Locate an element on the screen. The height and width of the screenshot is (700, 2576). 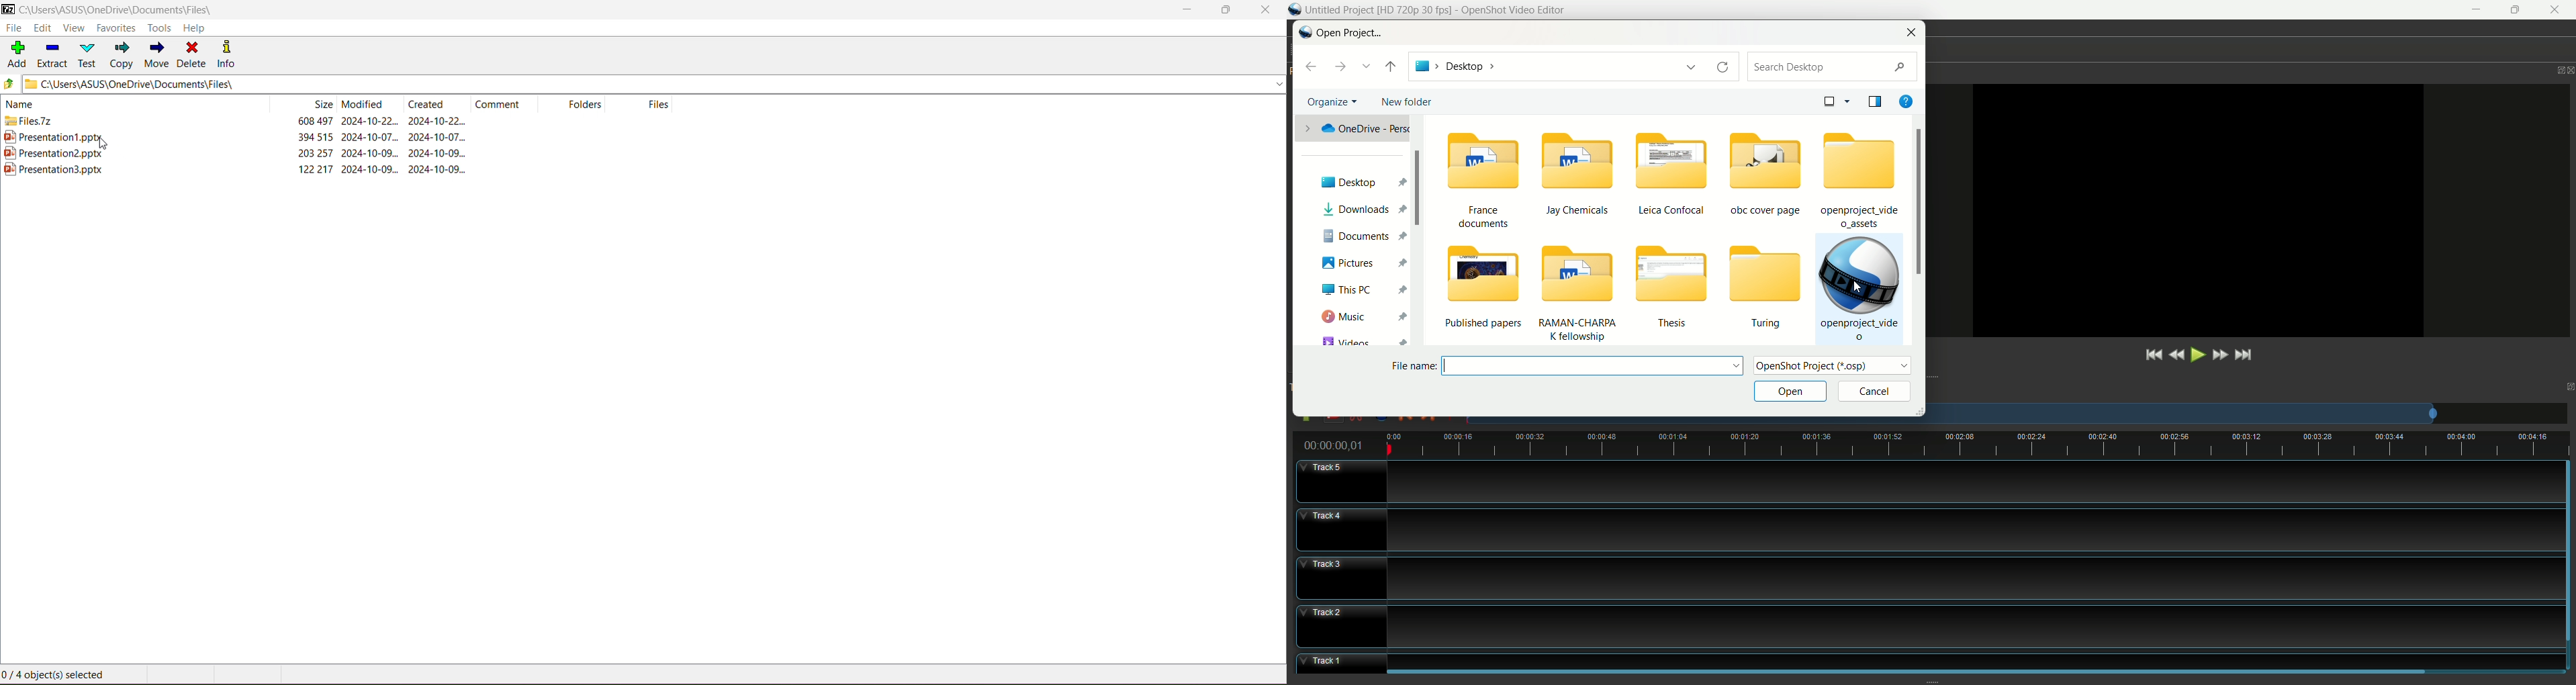
Leica Confocal is located at coordinates (1671, 174).